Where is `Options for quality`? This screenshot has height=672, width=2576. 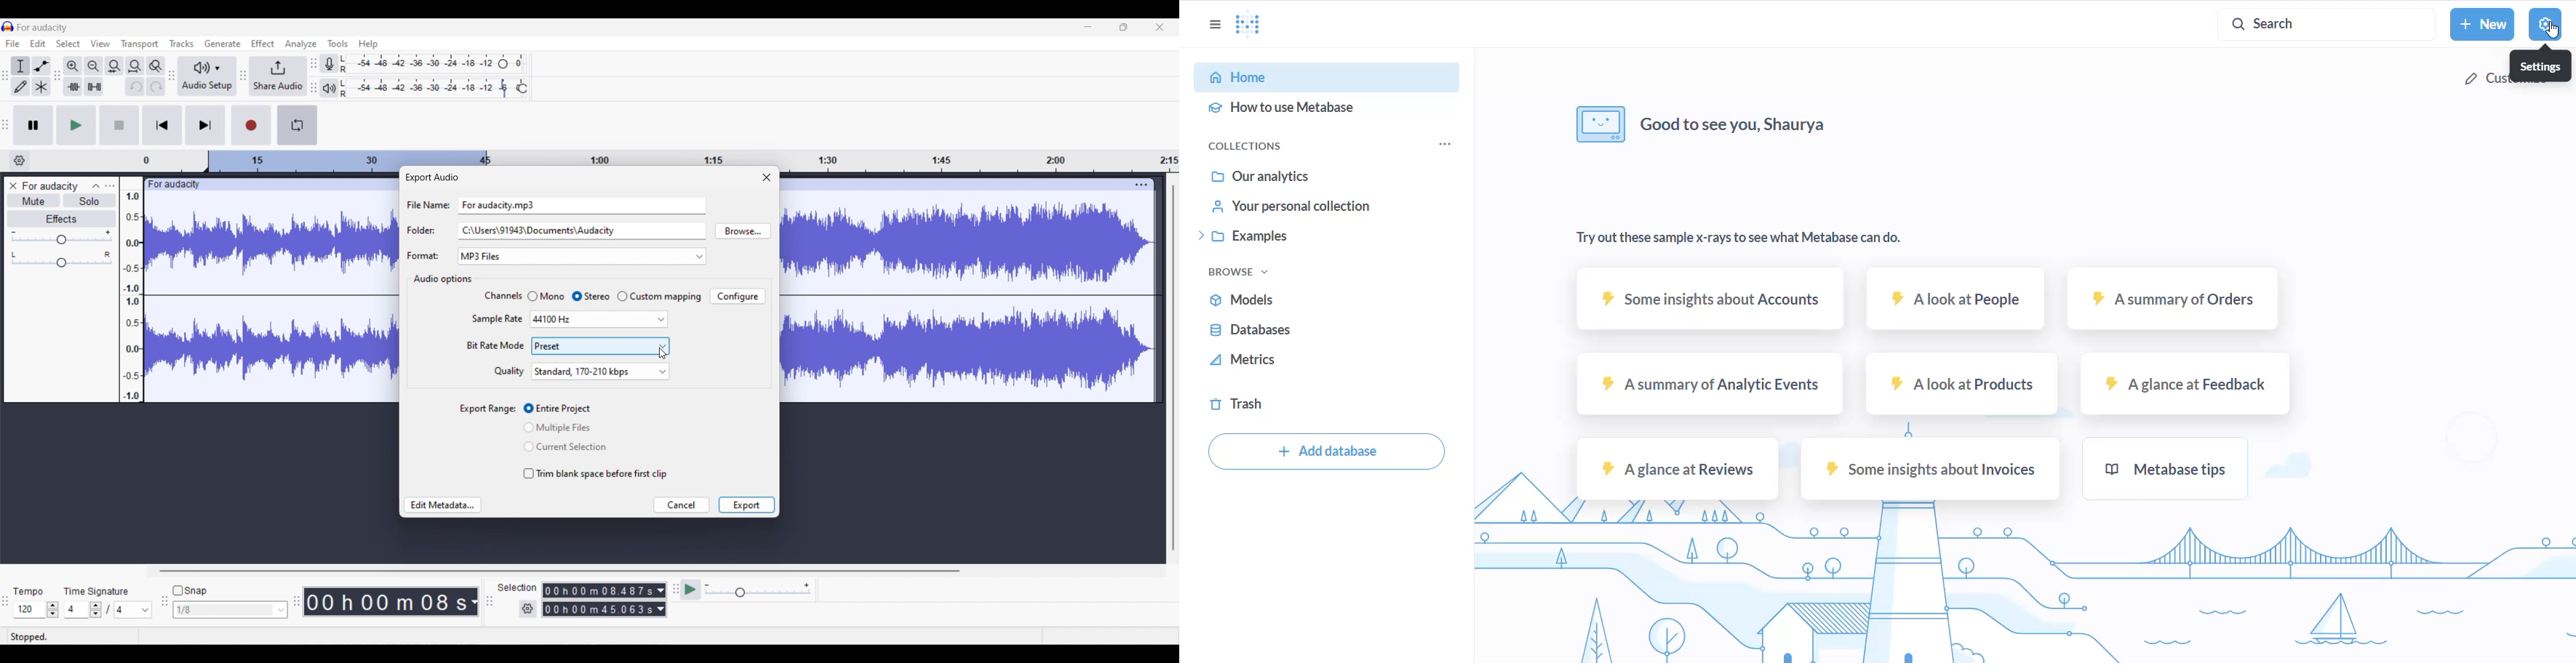
Options for quality is located at coordinates (600, 371).